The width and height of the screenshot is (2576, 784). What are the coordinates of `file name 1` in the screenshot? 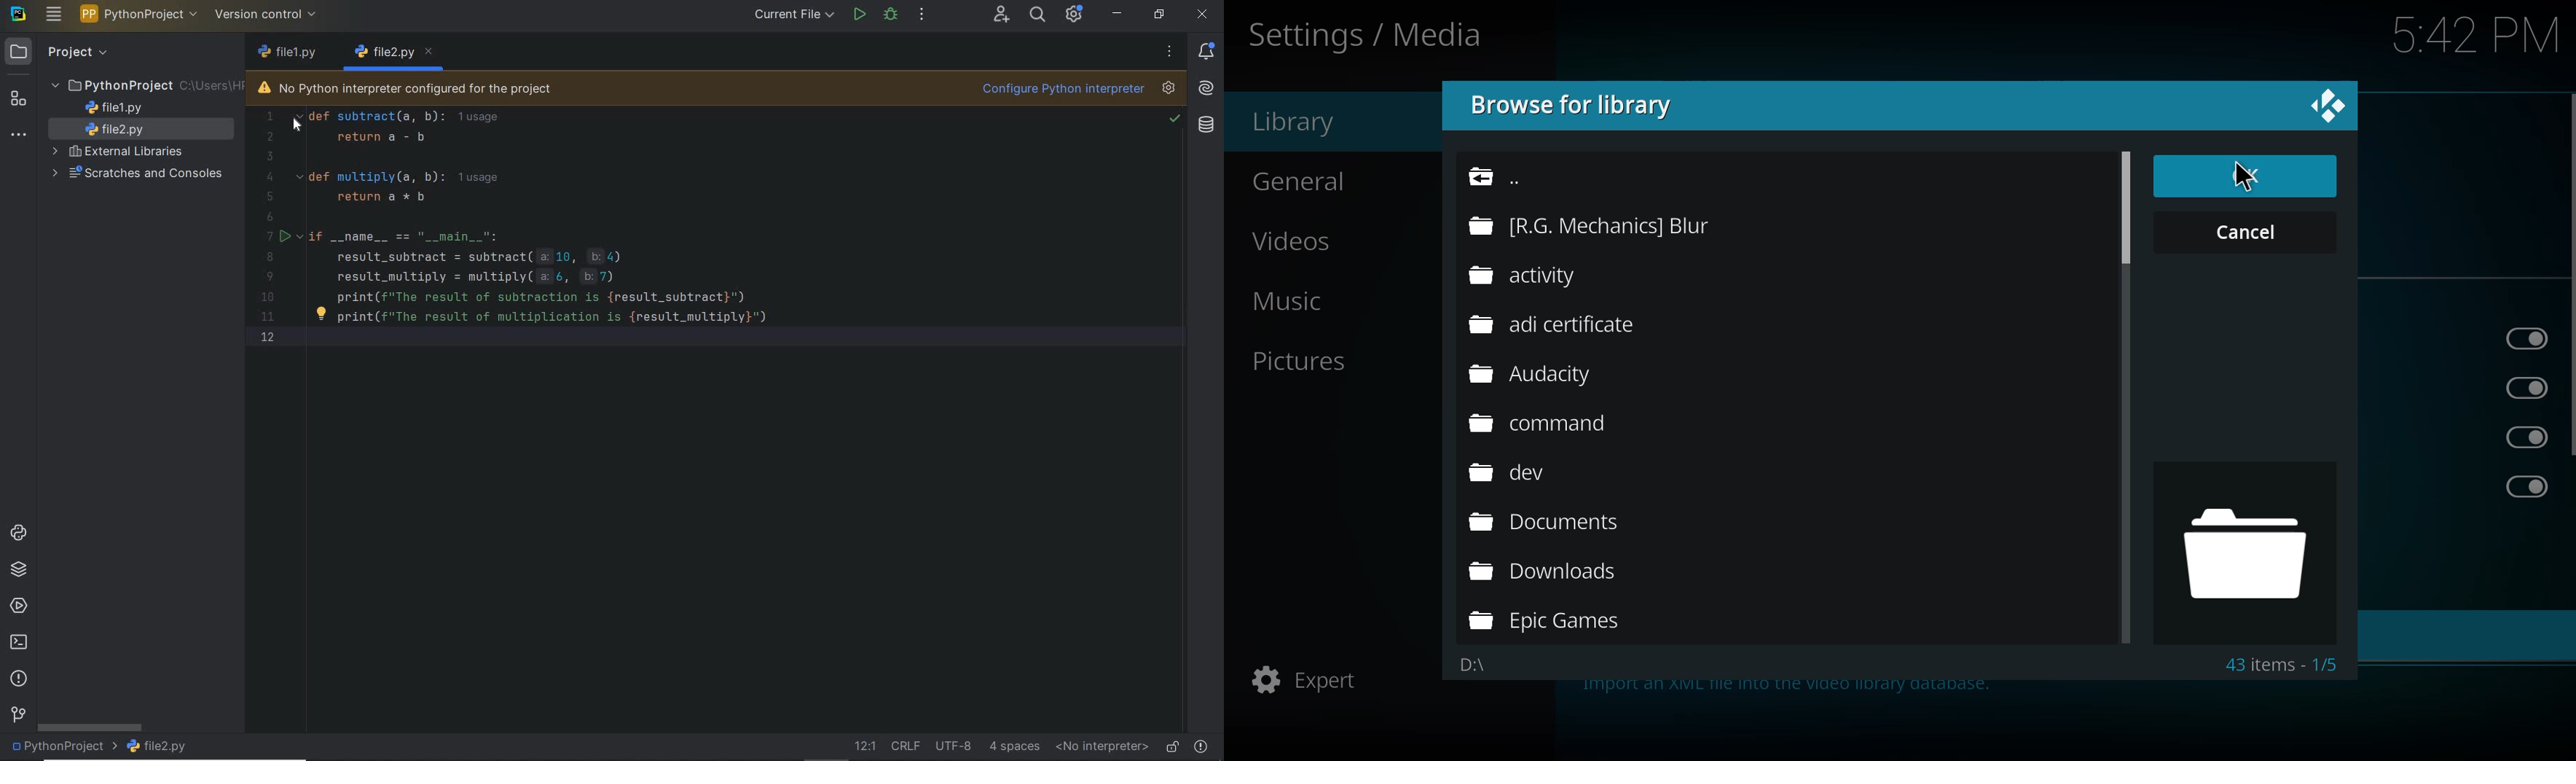 It's located at (115, 108).